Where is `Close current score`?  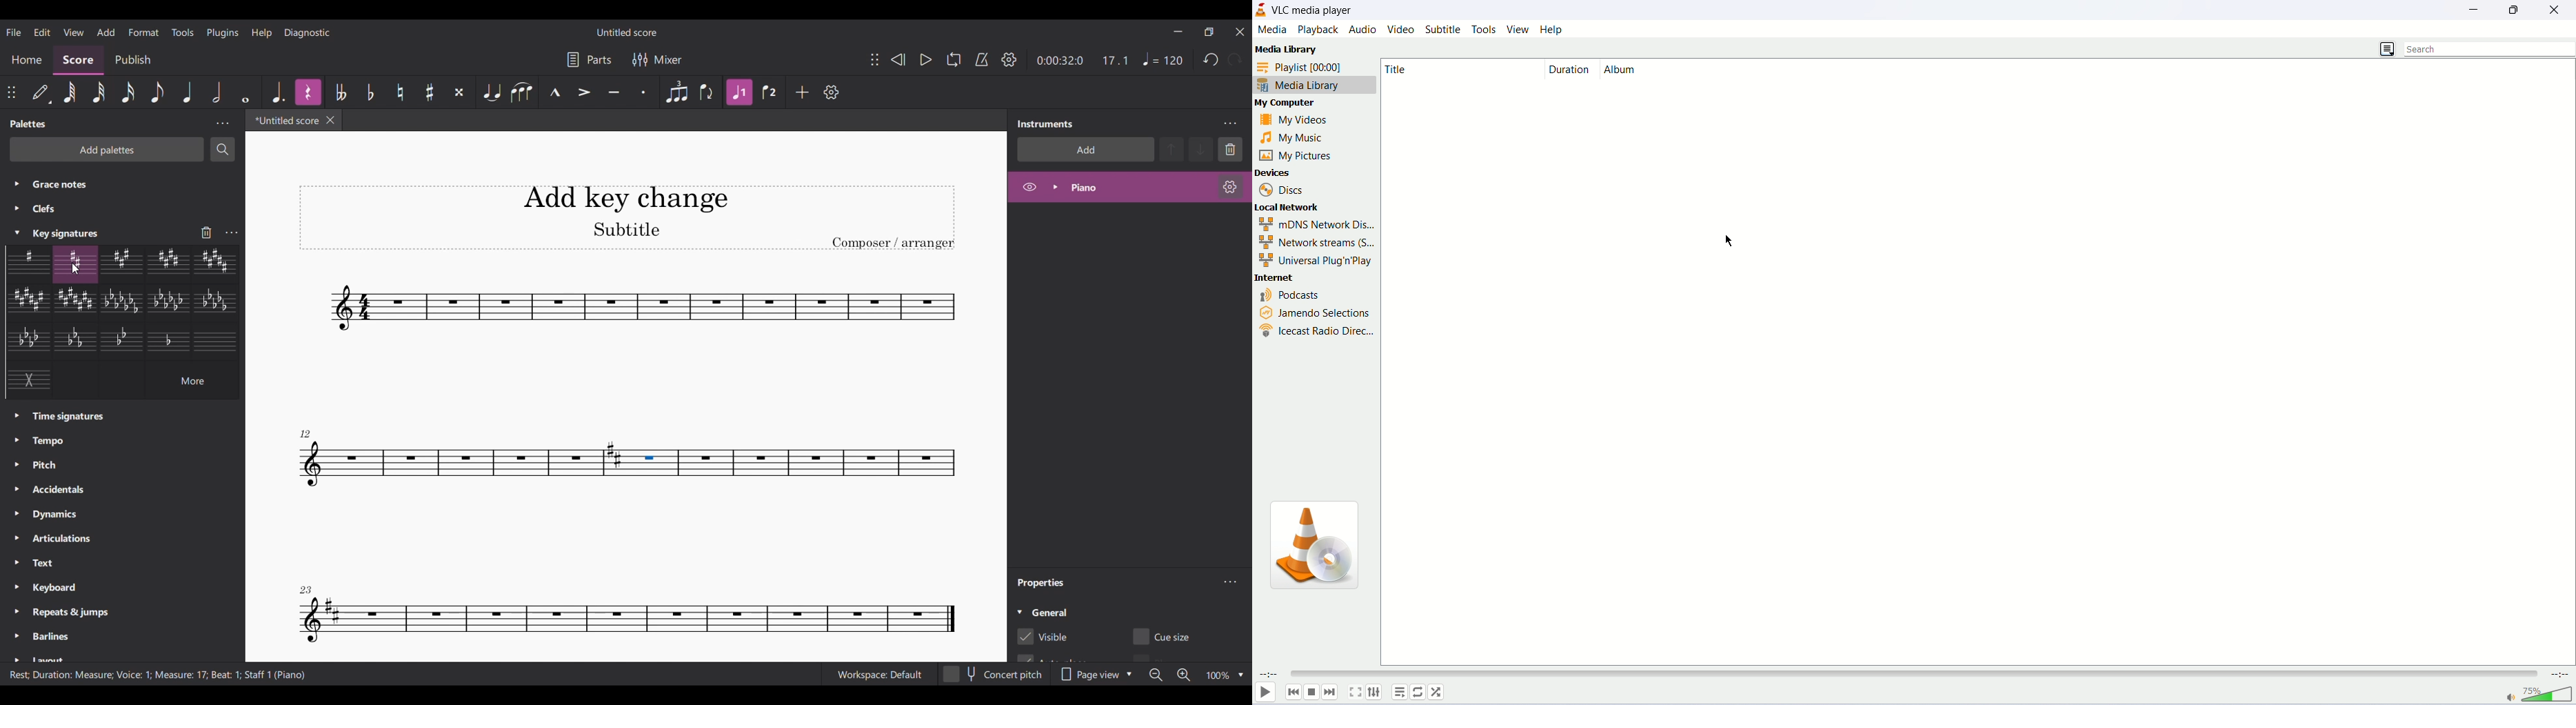
Close current score is located at coordinates (330, 119).